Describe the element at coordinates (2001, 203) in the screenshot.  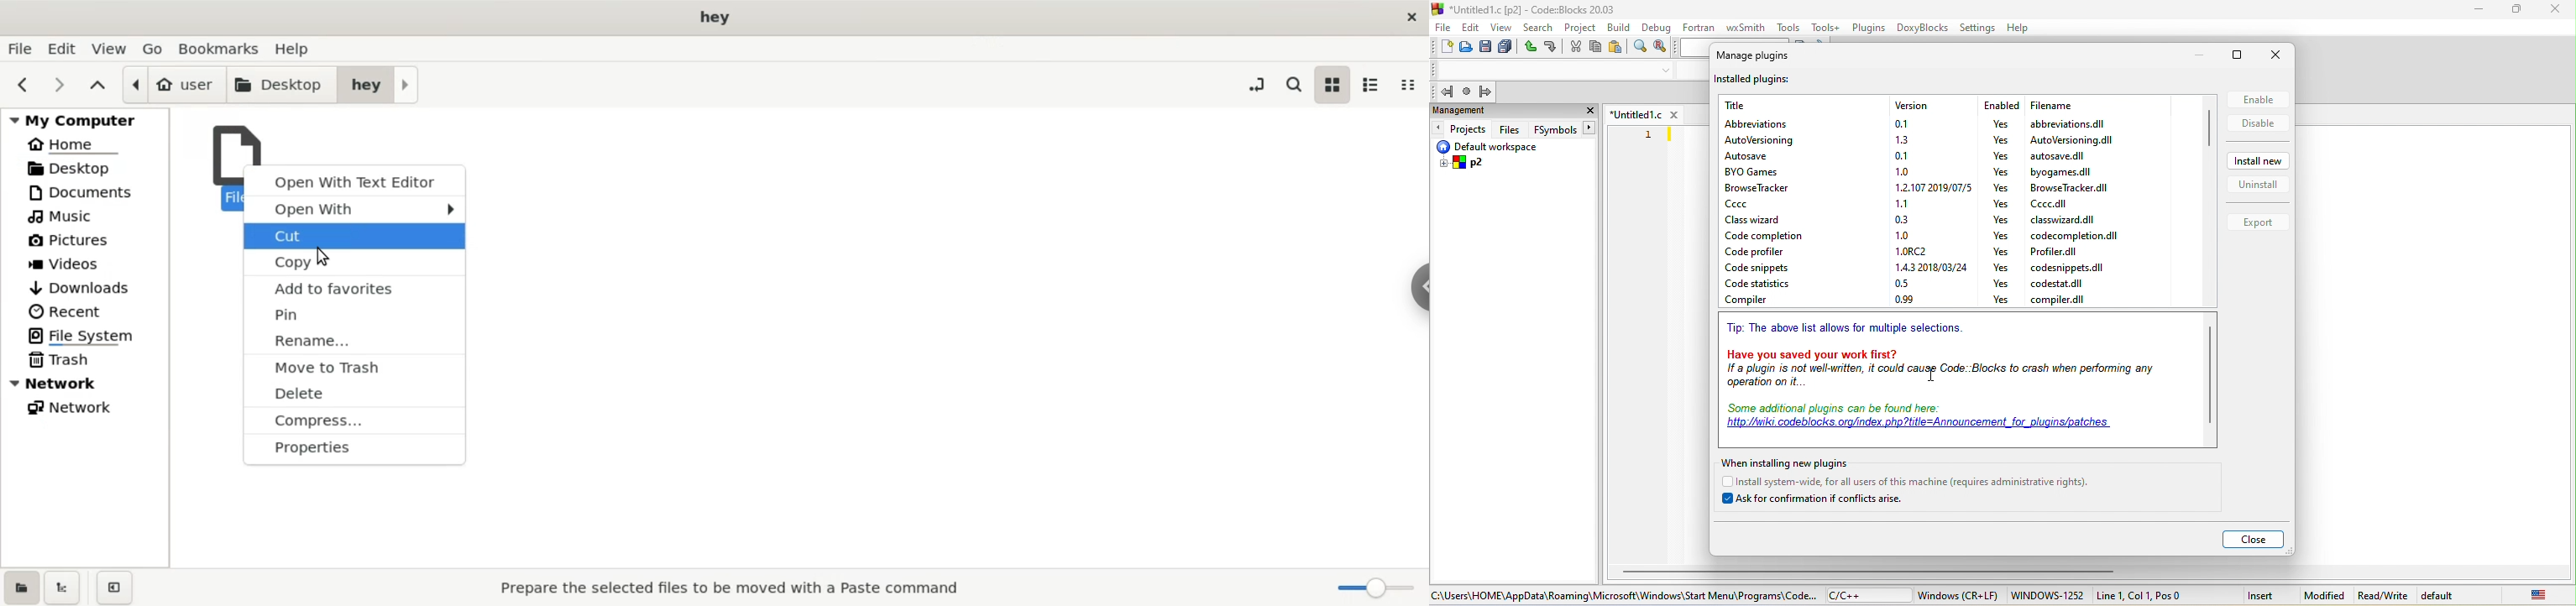
I see `yes` at that location.